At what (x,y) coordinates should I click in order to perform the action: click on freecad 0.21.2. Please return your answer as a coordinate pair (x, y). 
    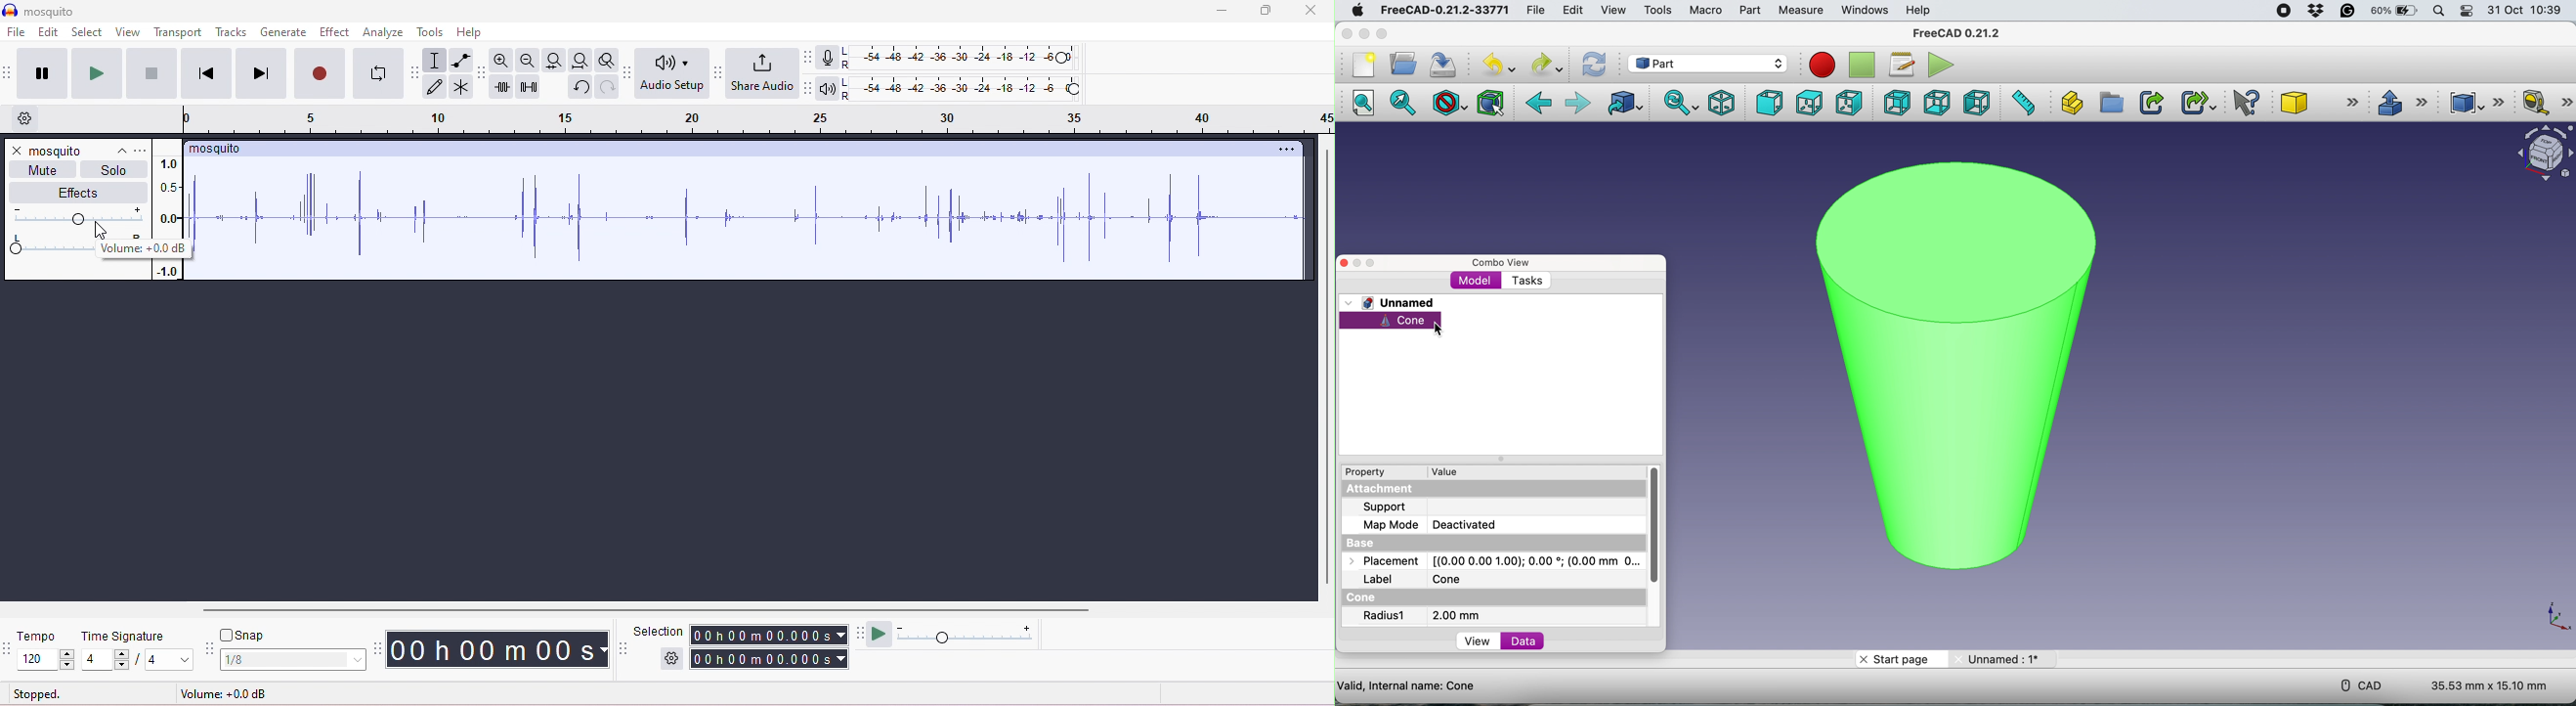
    Looking at the image, I should click on (1954, 33).